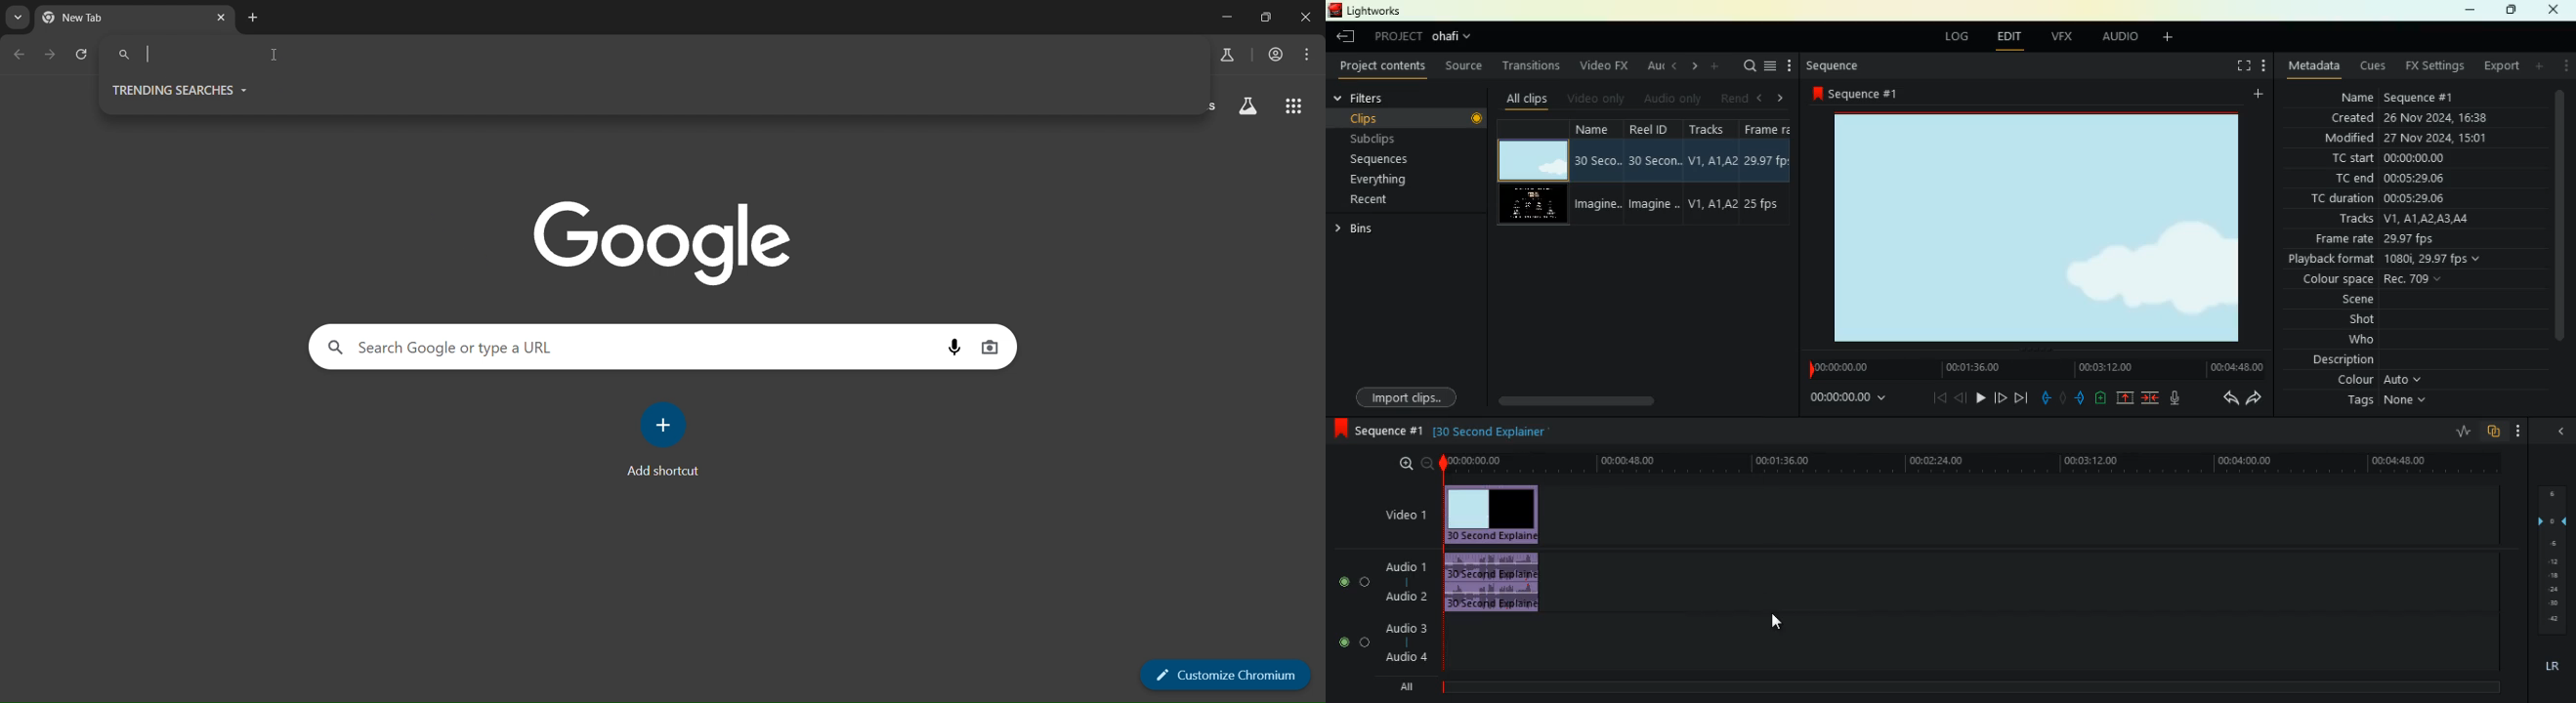 Image resolution: width=2576 pixels, height=728 pixels. I want to click on tracks, so click(1714, 171).